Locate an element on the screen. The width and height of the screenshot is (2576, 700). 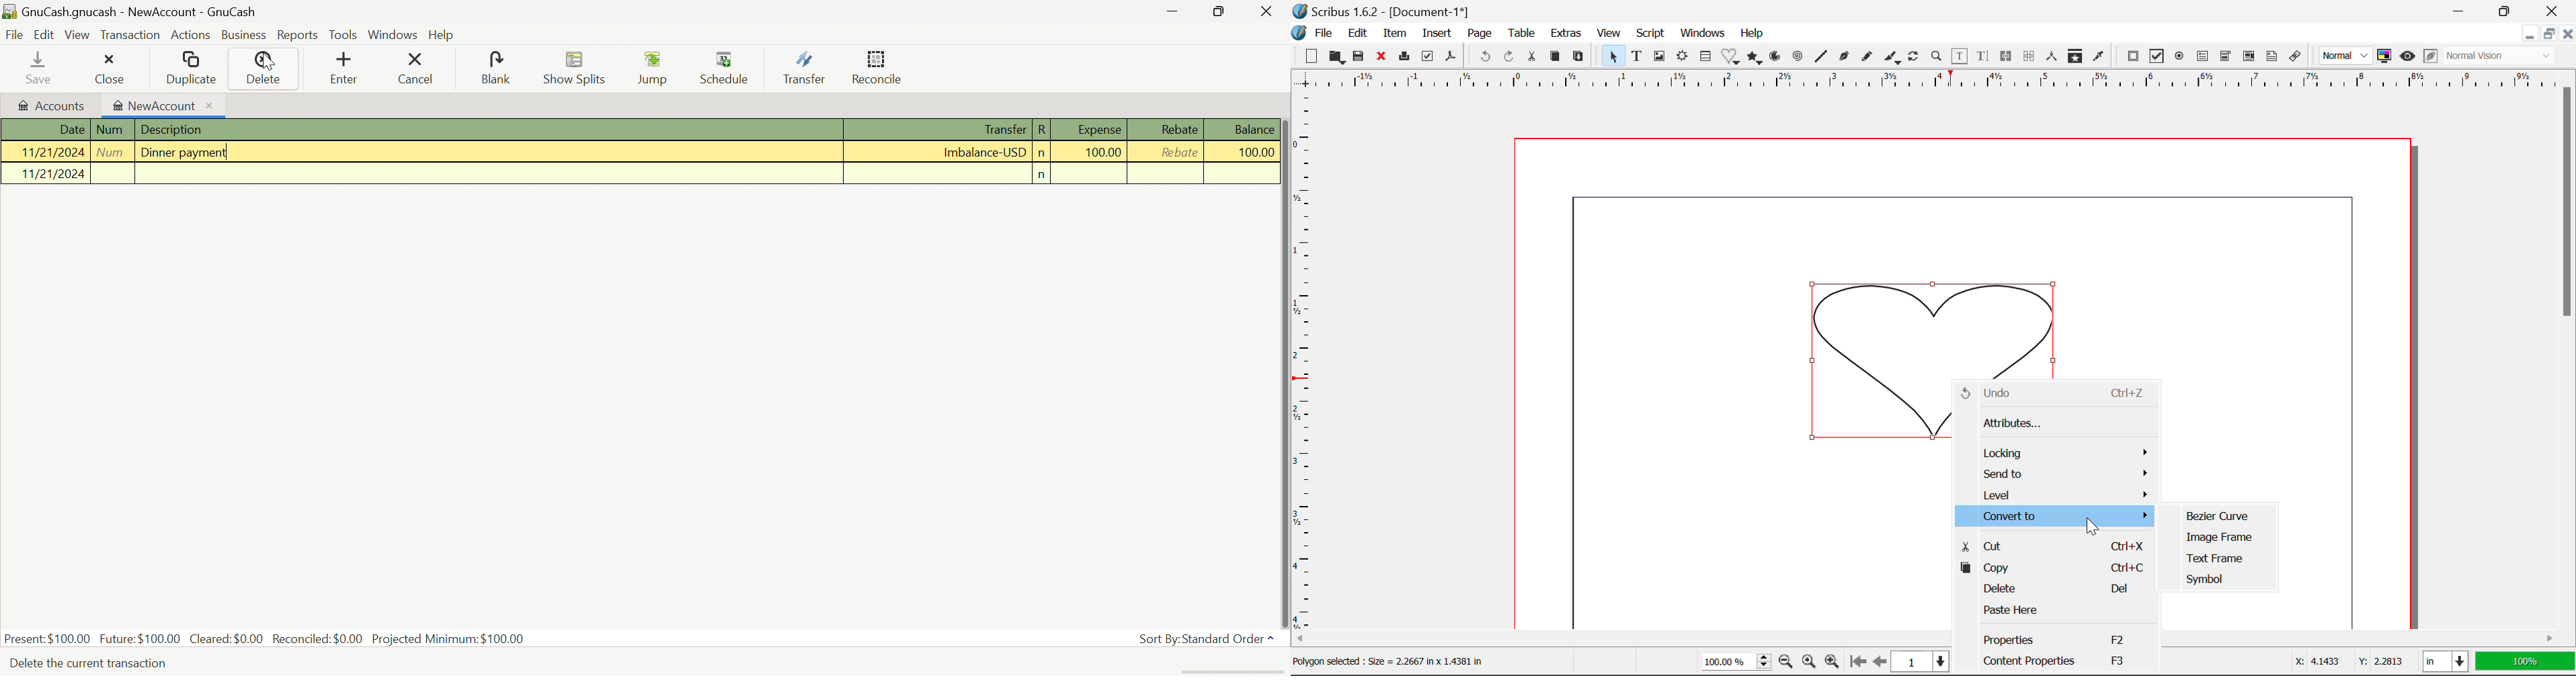
Enter is located at coordinates (352, 69).